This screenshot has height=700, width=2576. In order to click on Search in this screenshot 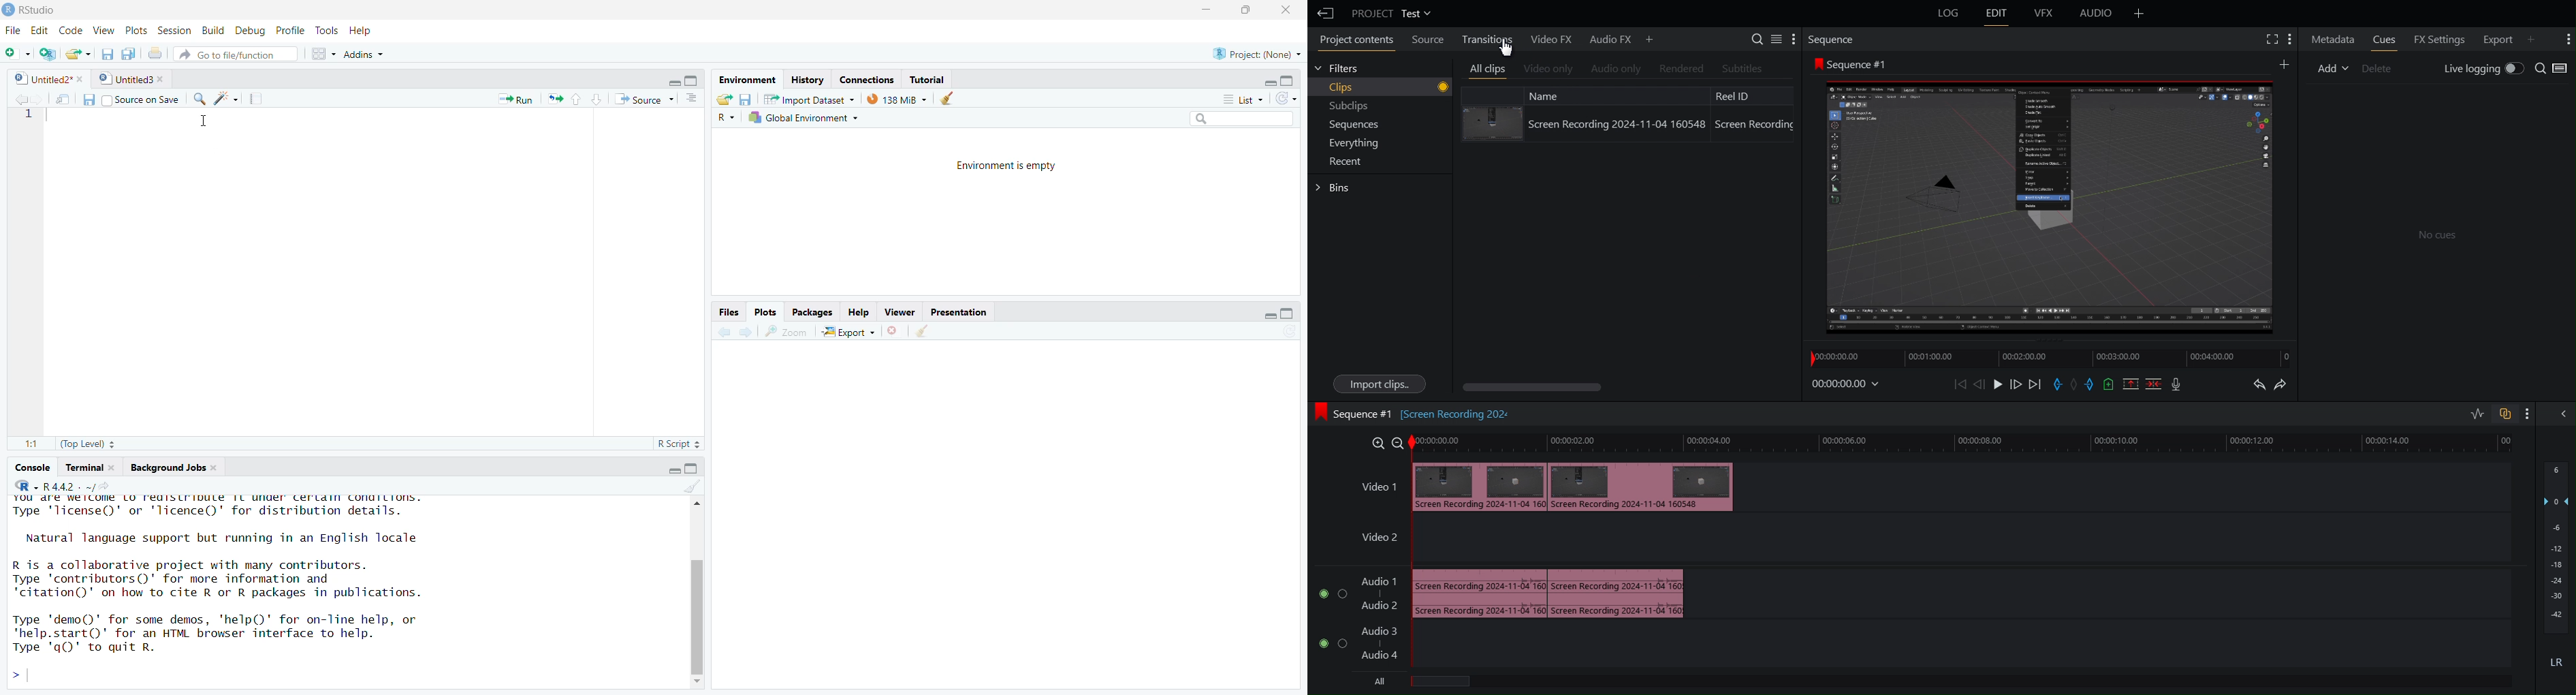, I will do `click(2552, 68)`.